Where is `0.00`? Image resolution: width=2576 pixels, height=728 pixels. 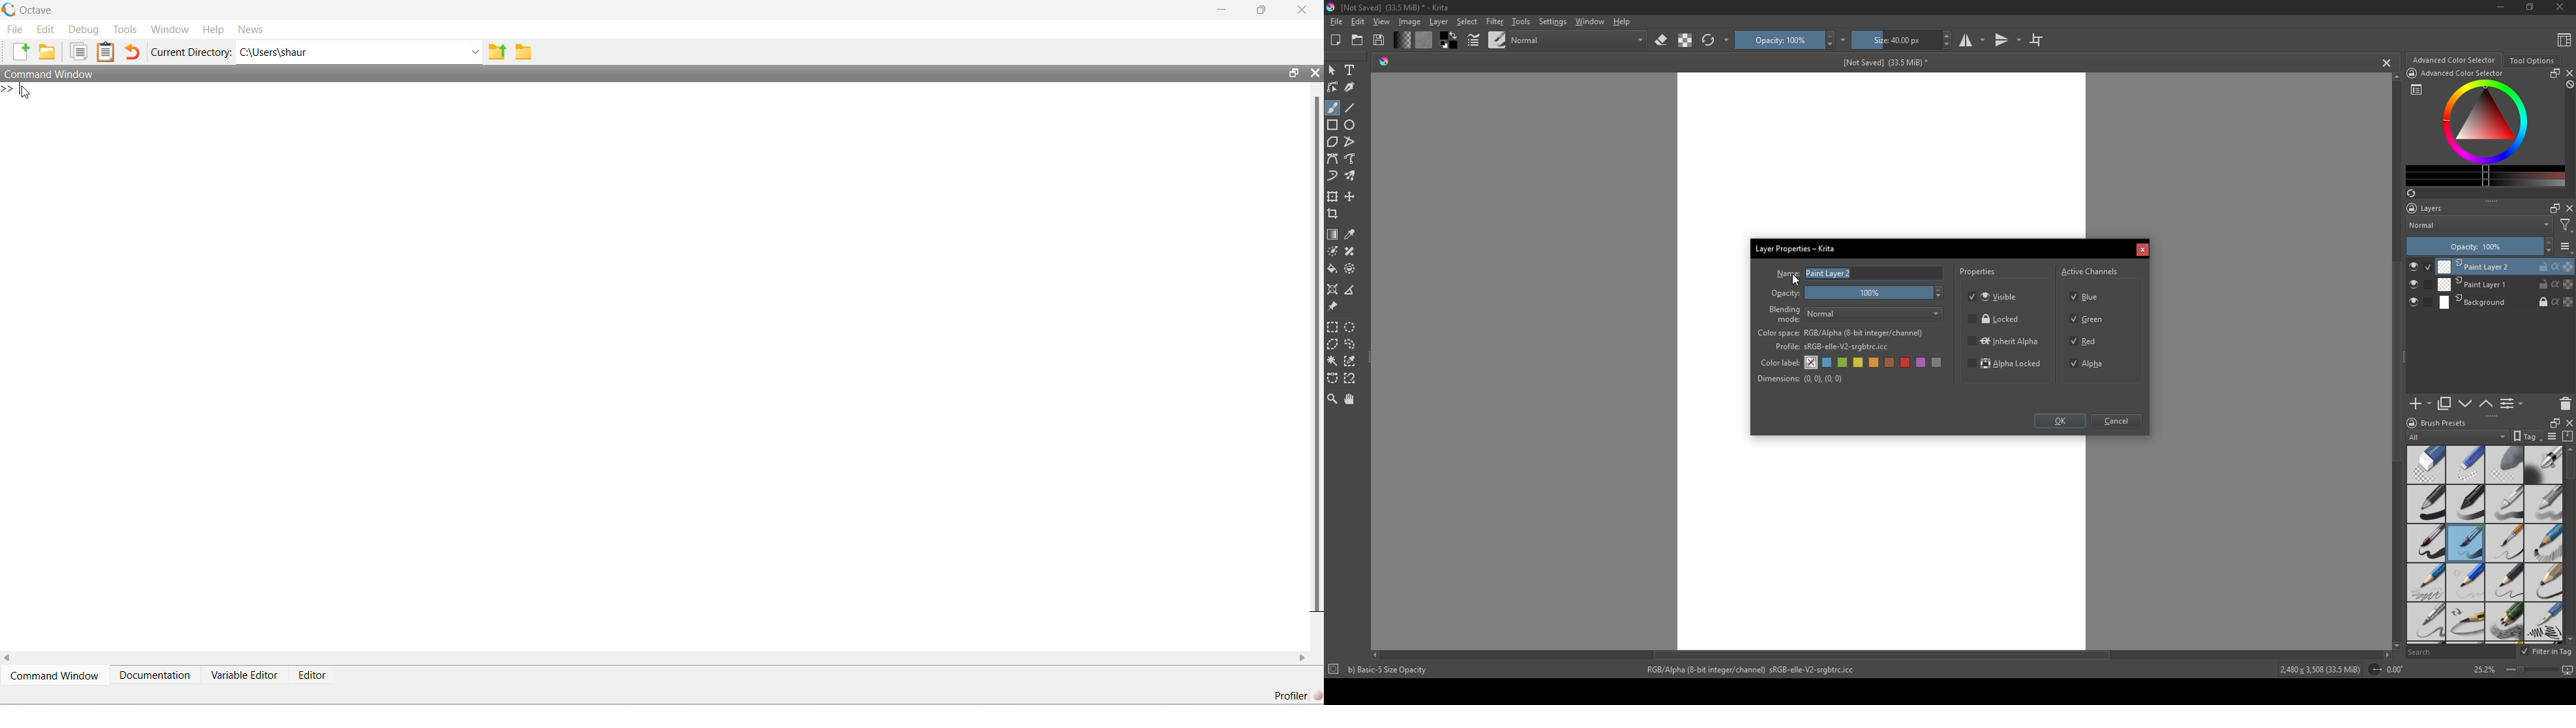
0.00 is located at coordinates (2399, 670).